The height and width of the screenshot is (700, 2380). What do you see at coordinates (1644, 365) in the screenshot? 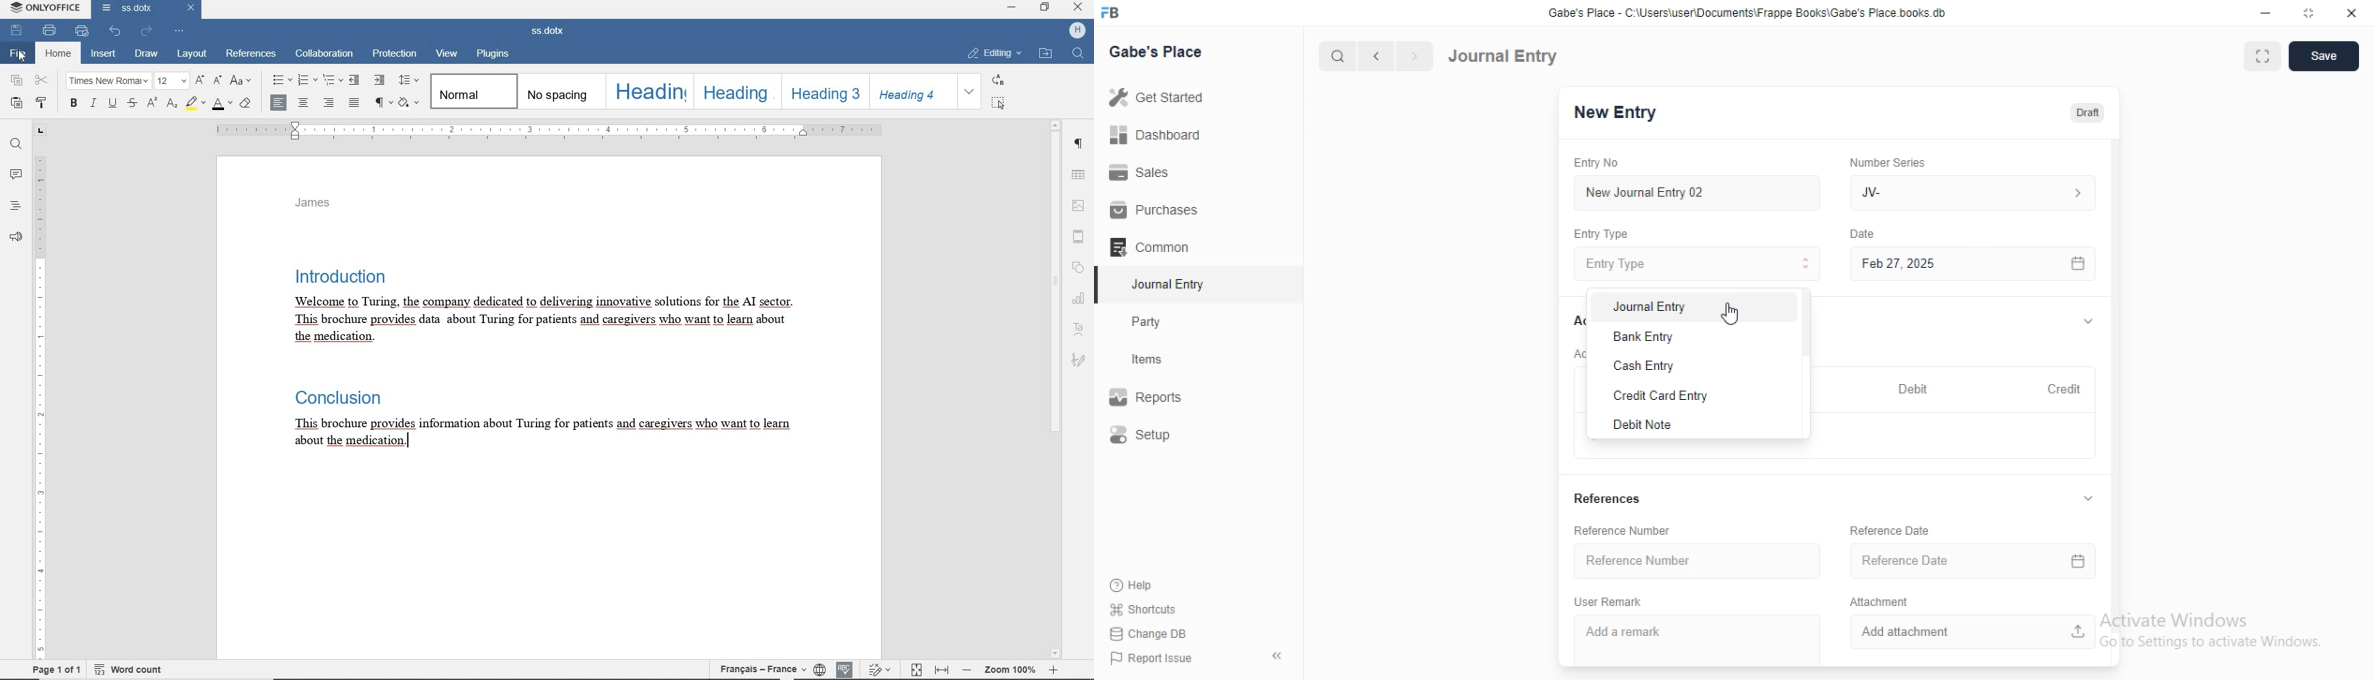
I see `Cash Entry` at bounding box center [1644, 365].